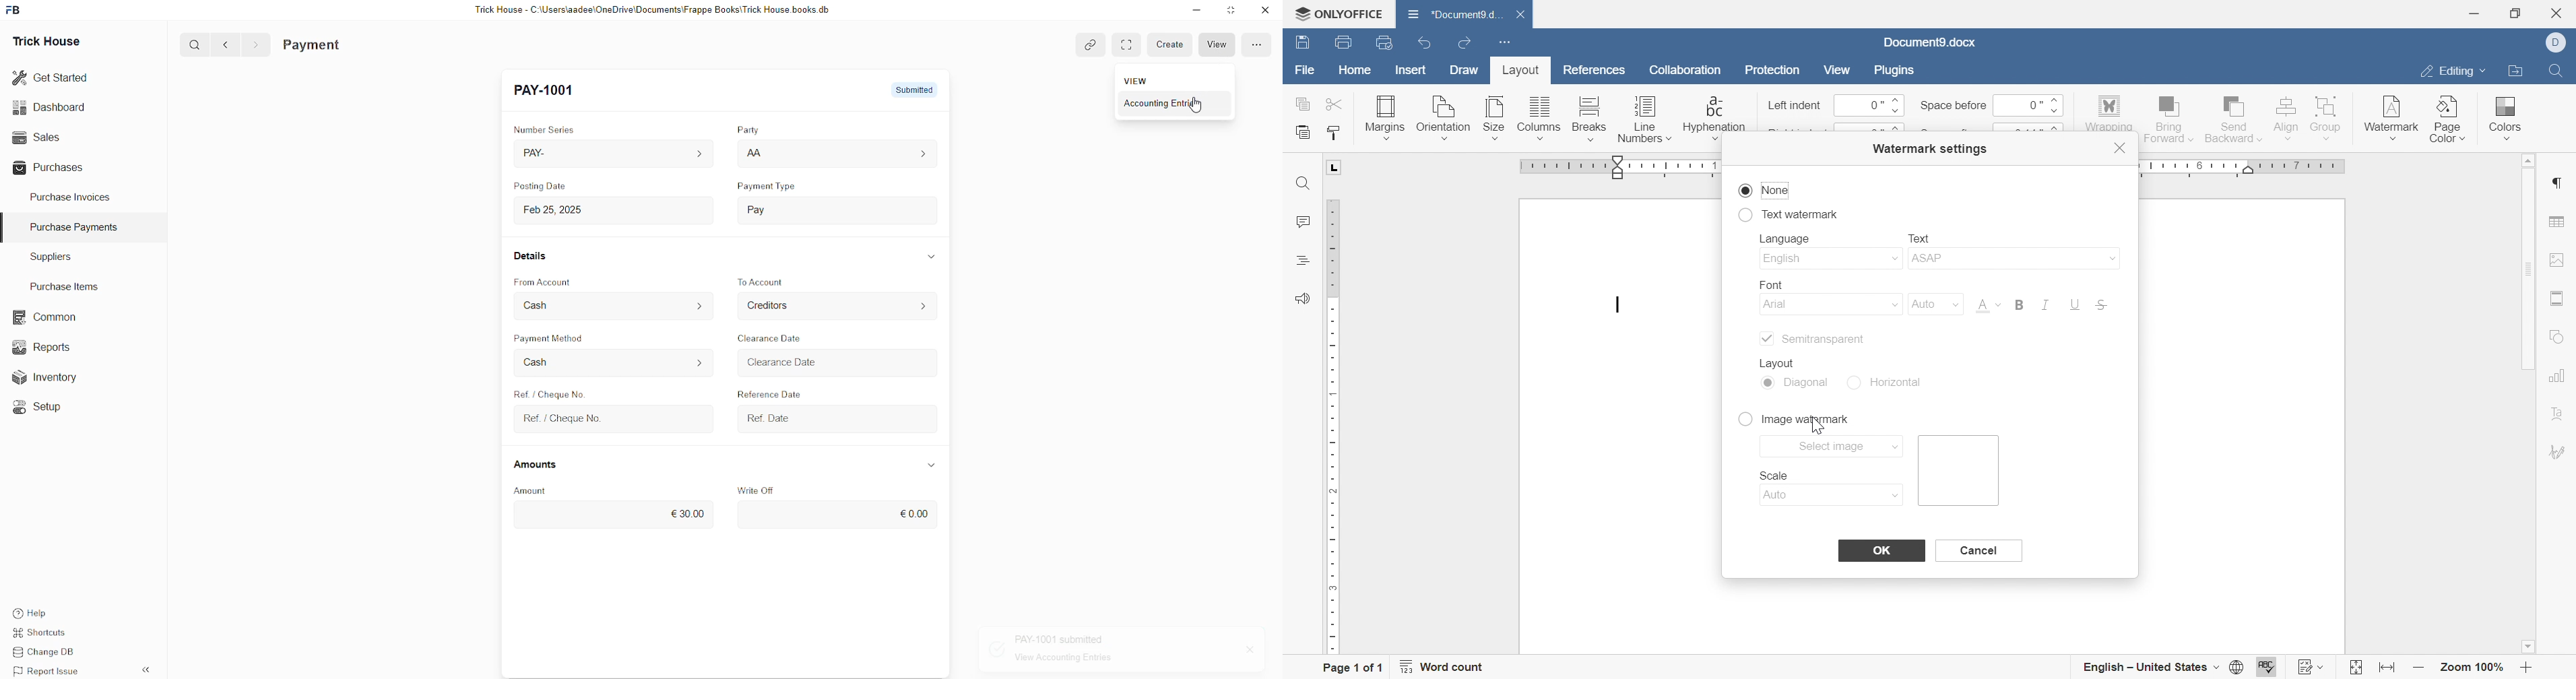 This screenshot has height=700, width=2576. What do you see at coordinates (1408, 71) in the screenshot?
I see `insert` at bounding box center [1408, 71].